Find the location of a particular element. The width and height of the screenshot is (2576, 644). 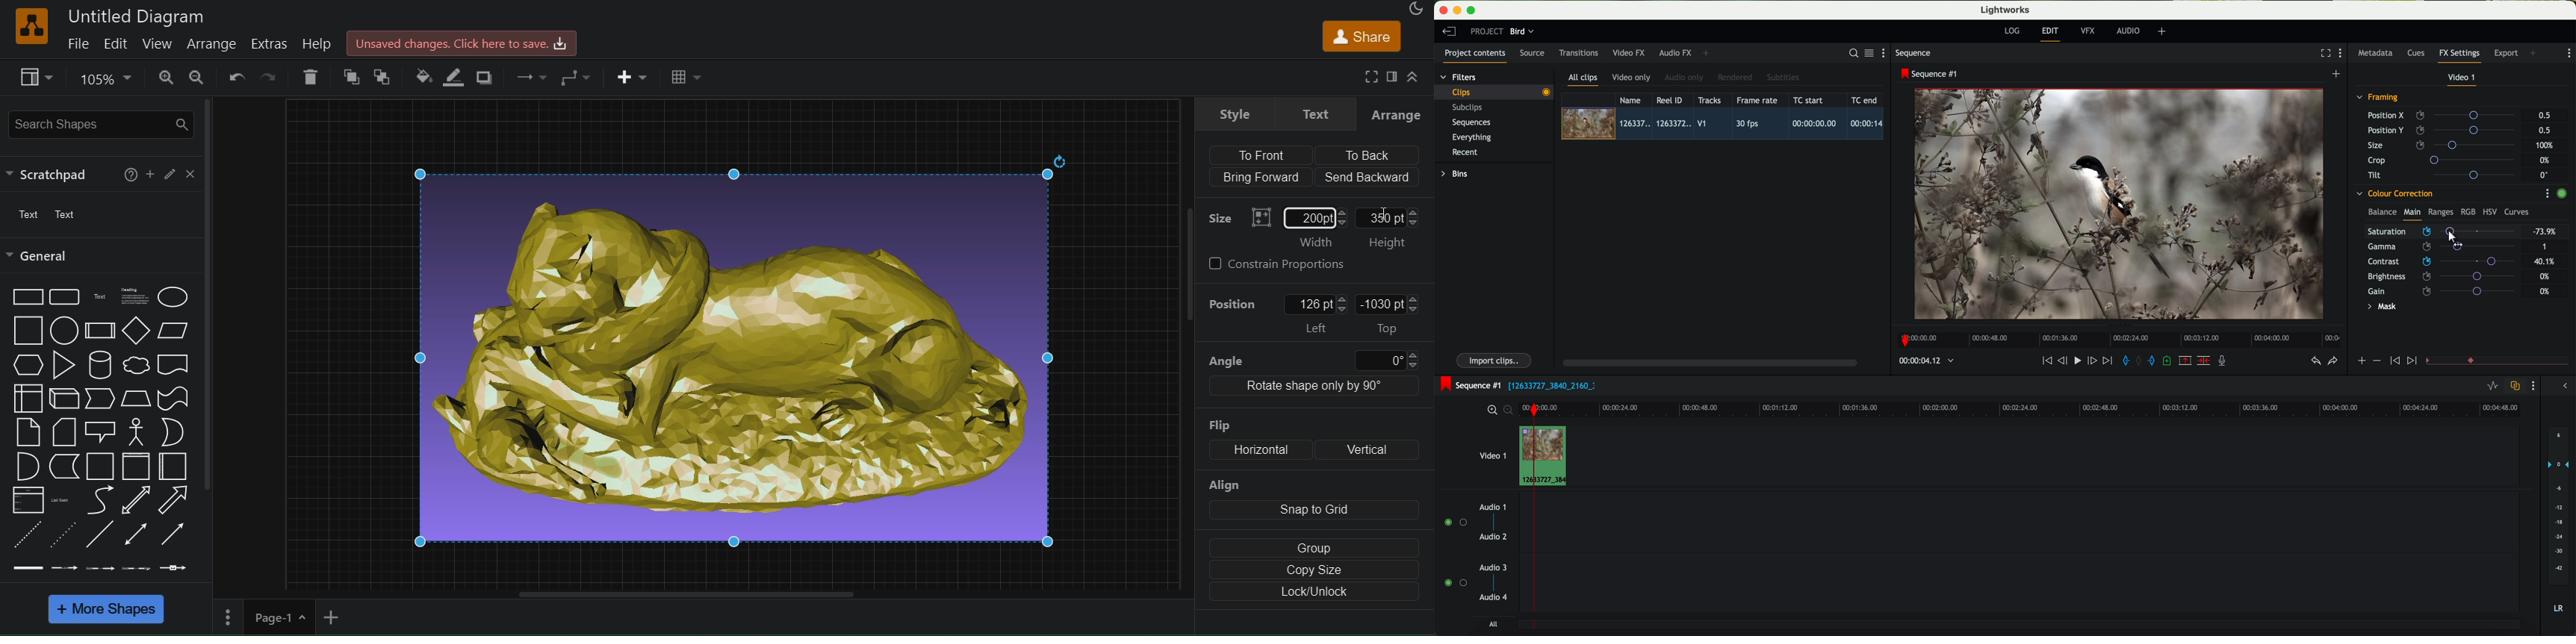

show/hide the full audio mix is located at coordinates (2563, 386).